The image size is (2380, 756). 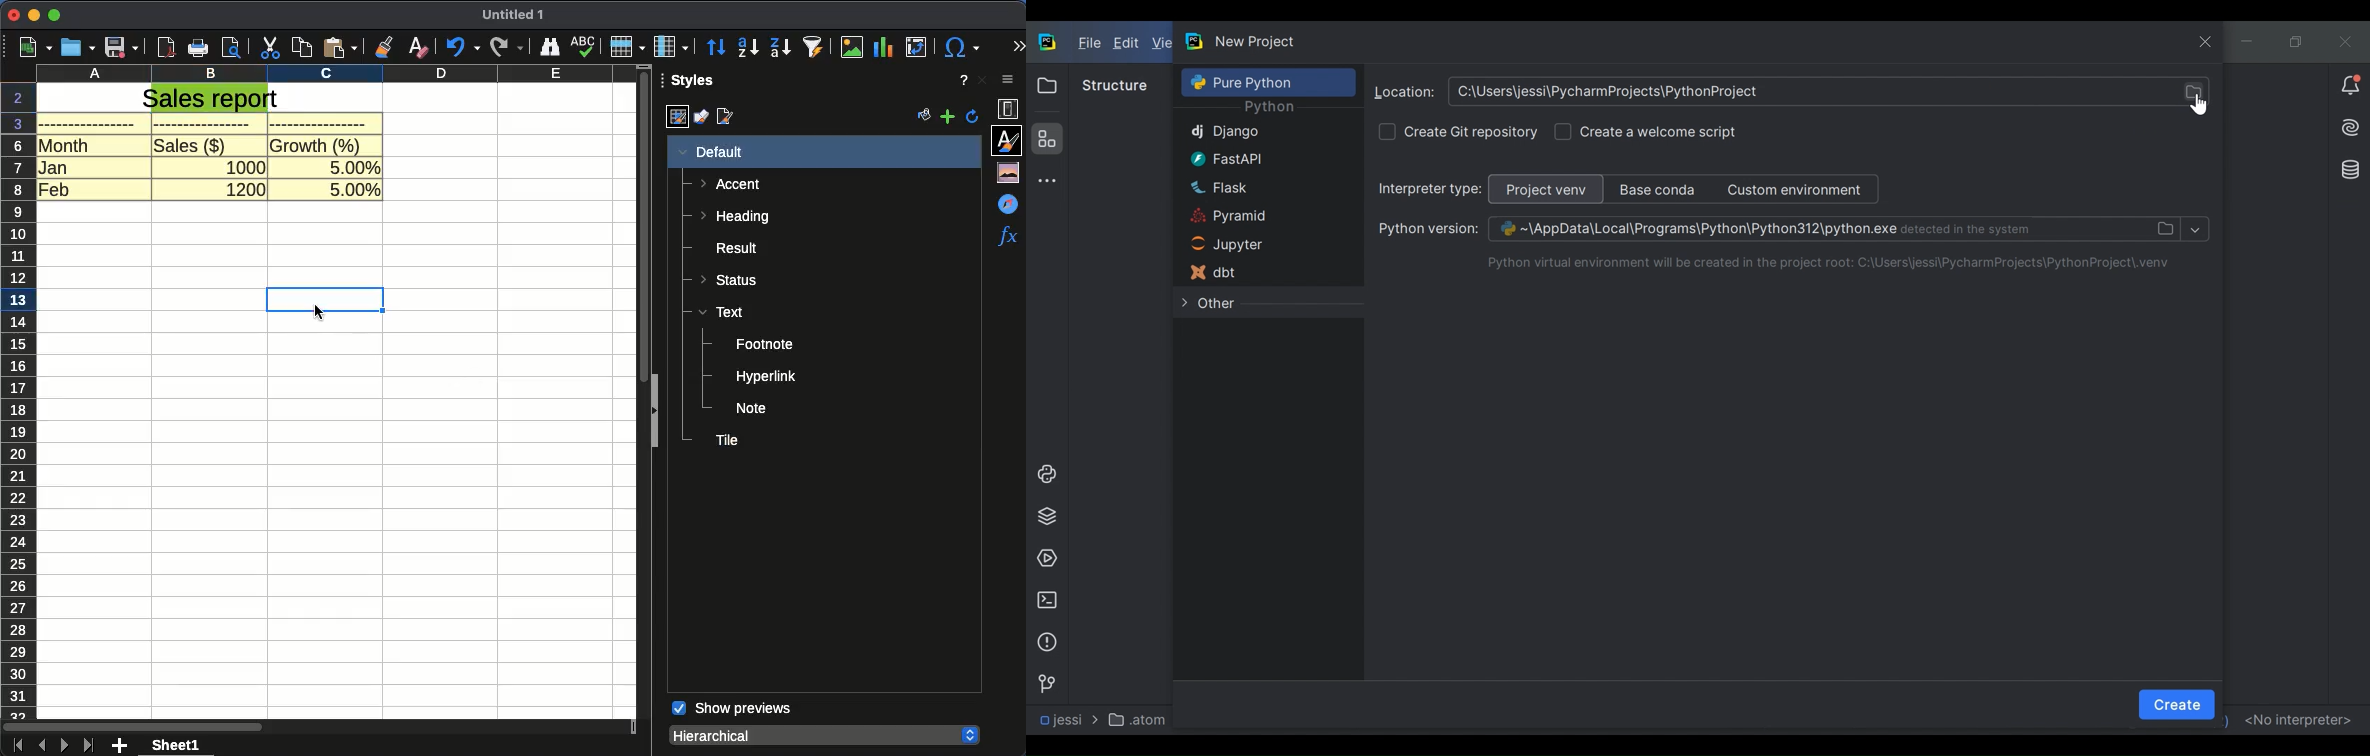 I want to click on new, so click(x=31, y=48).